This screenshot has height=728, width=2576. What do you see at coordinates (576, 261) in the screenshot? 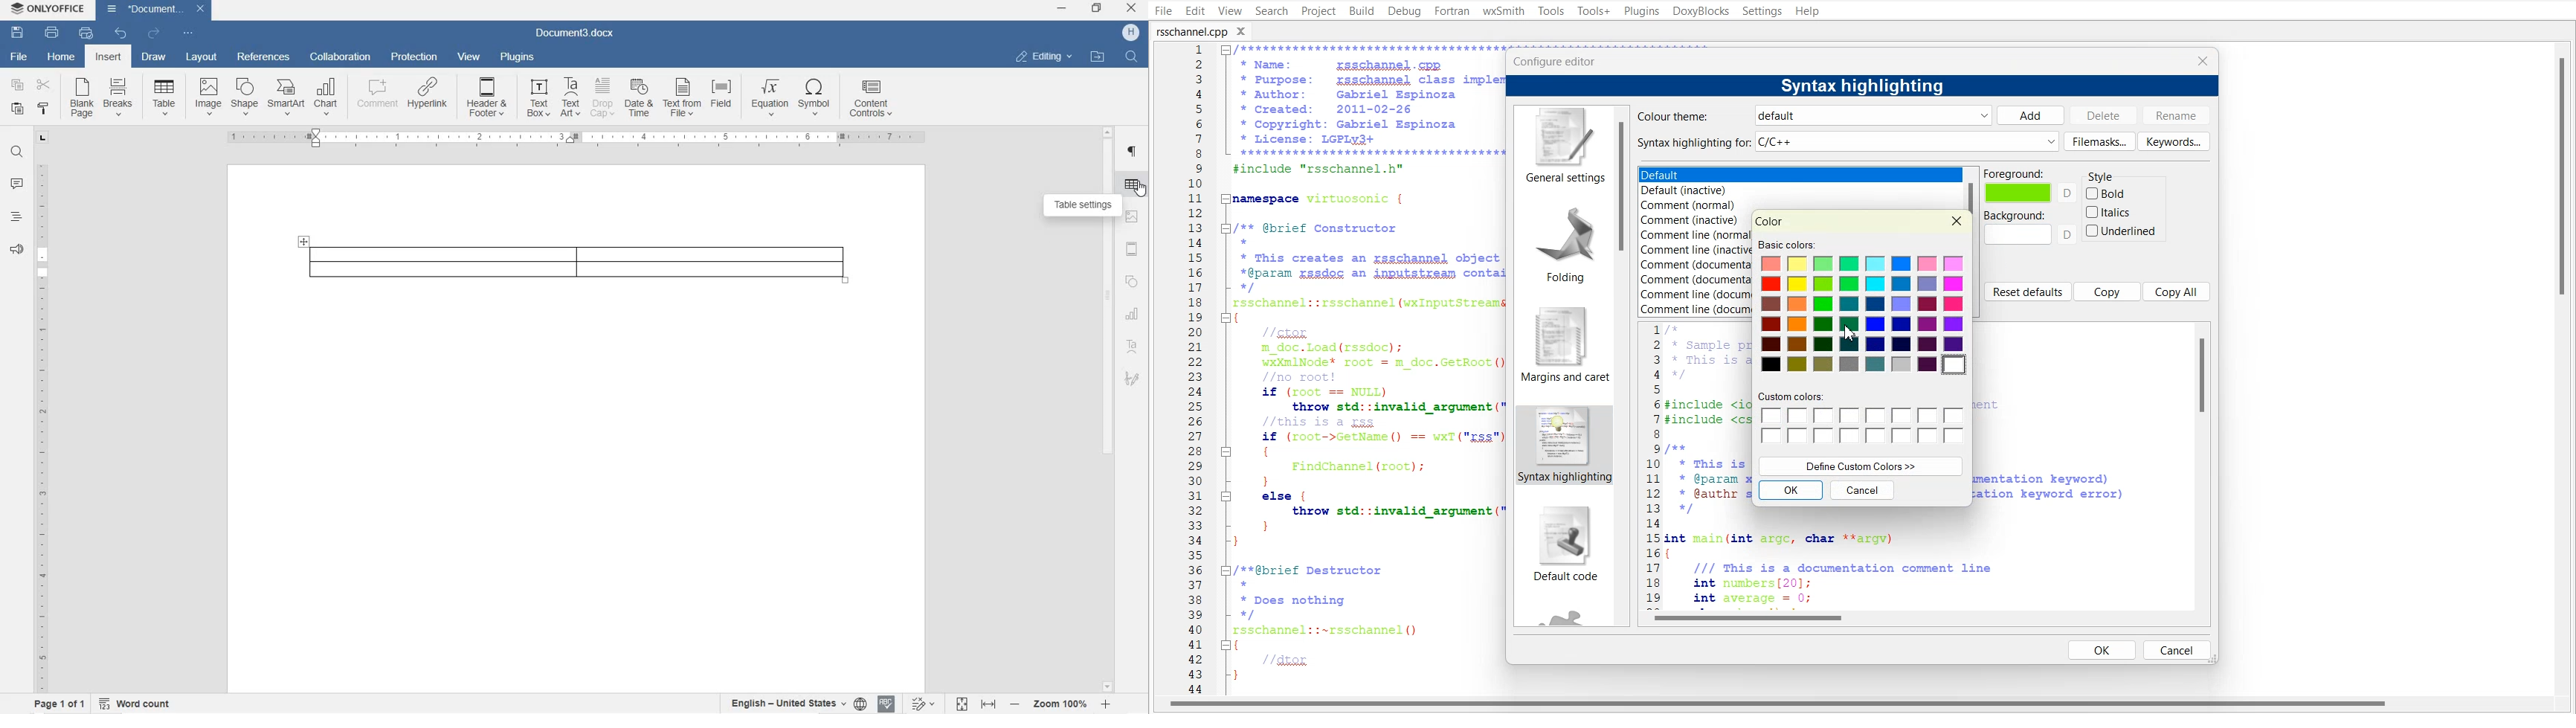
I see `inserted table` at bounding box center [576, 261].